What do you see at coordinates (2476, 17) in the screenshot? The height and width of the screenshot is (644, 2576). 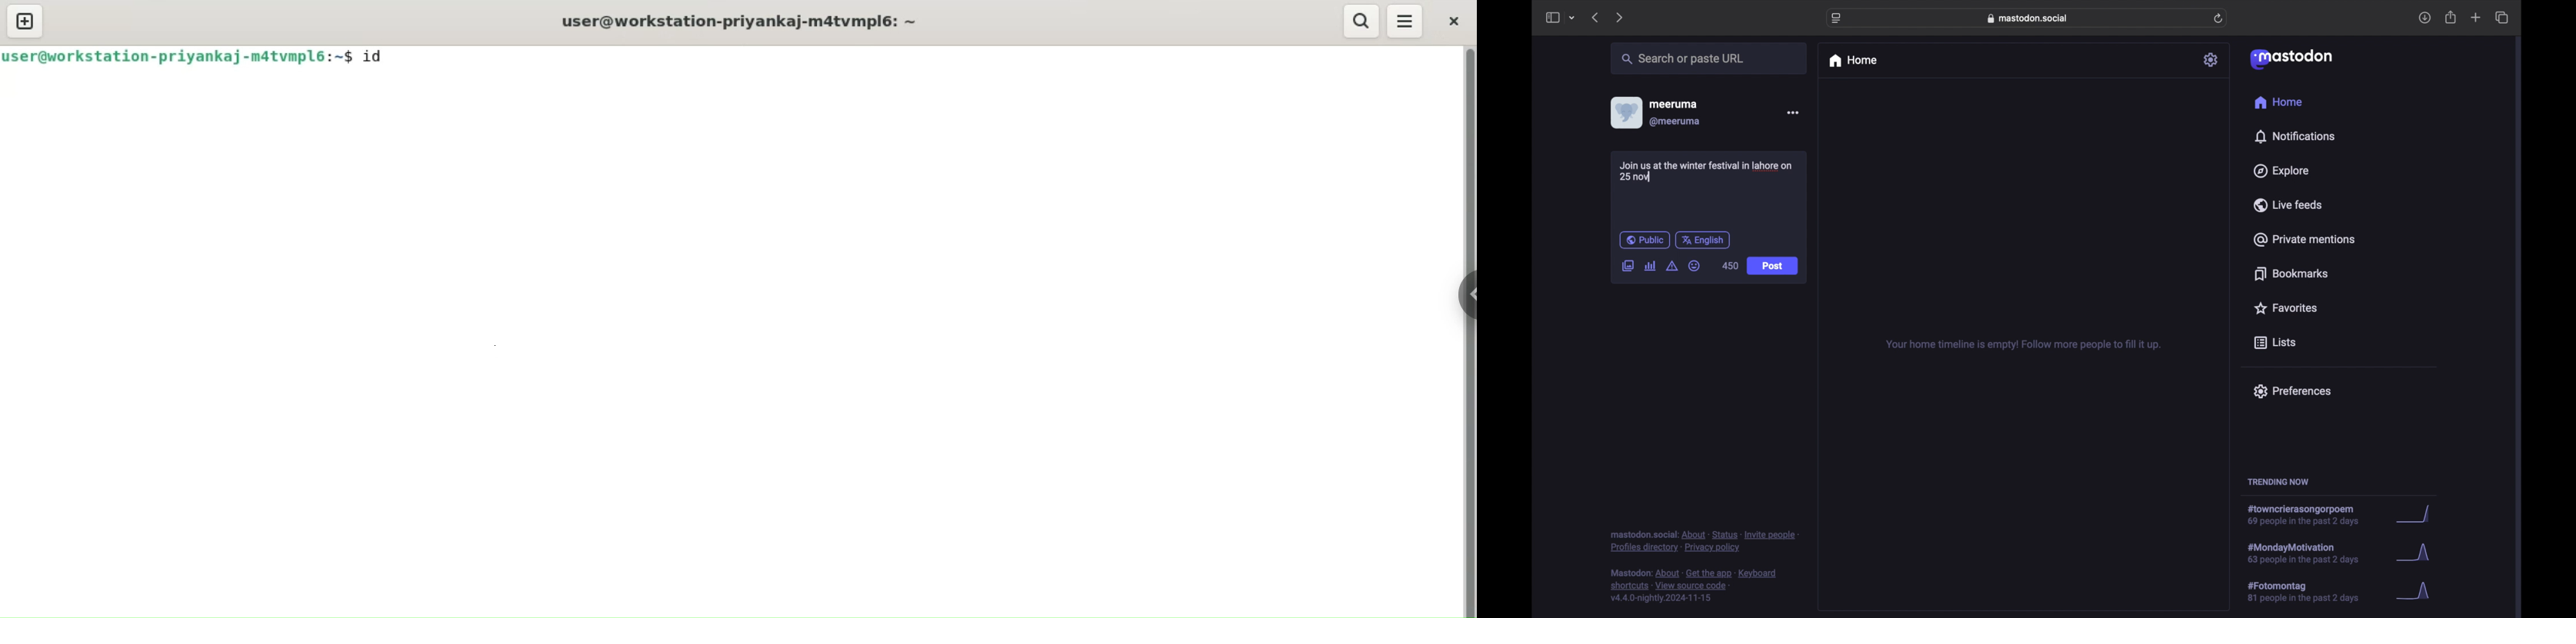 I see `new tab` at bounding box center [2476, 17].